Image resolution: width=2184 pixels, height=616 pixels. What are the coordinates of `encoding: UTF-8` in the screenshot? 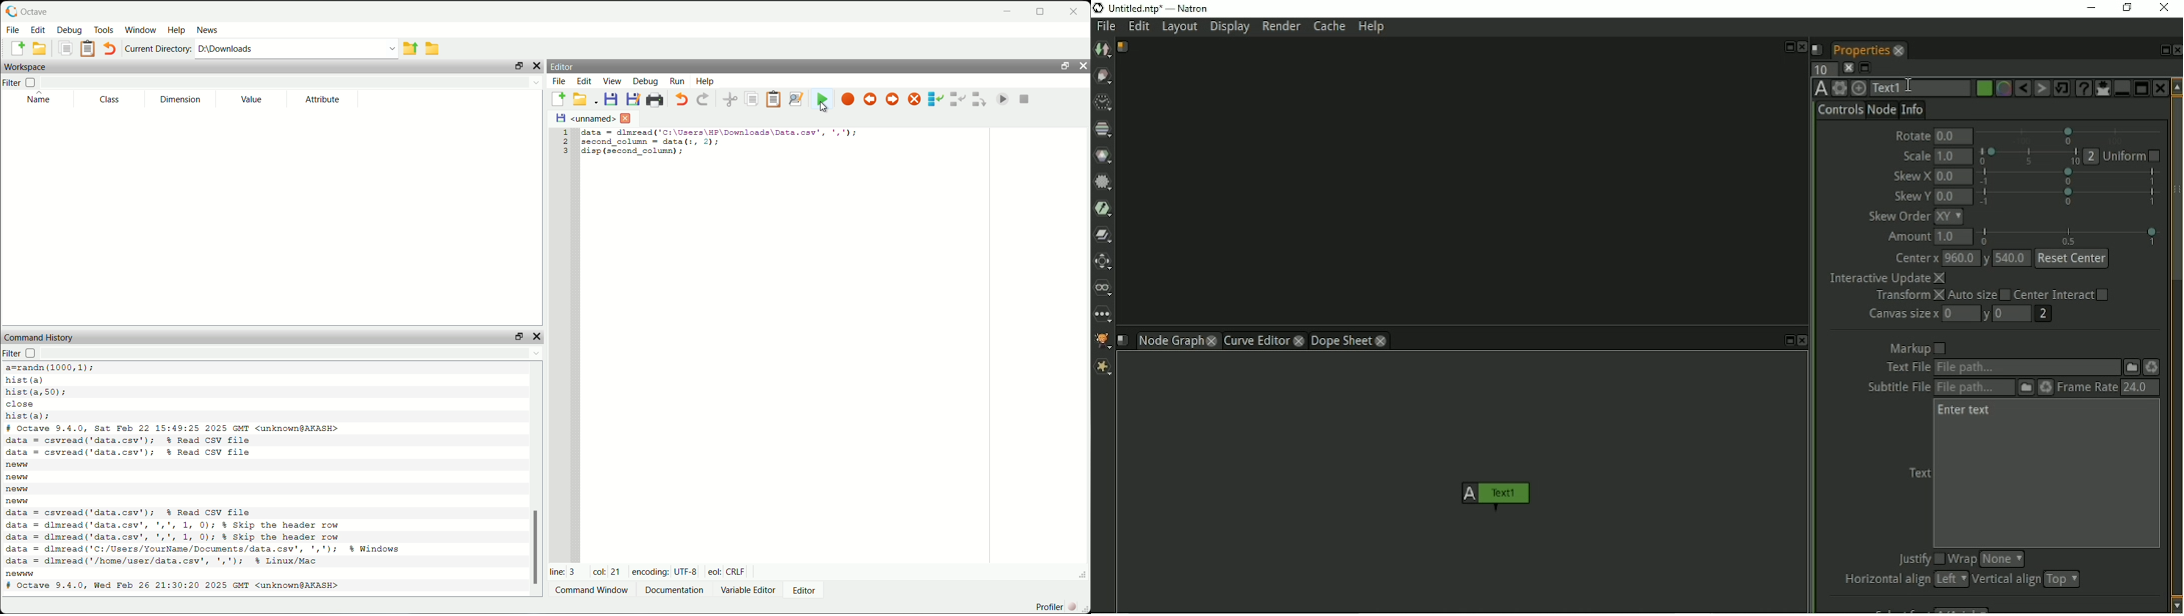 It's located at (665, 571).